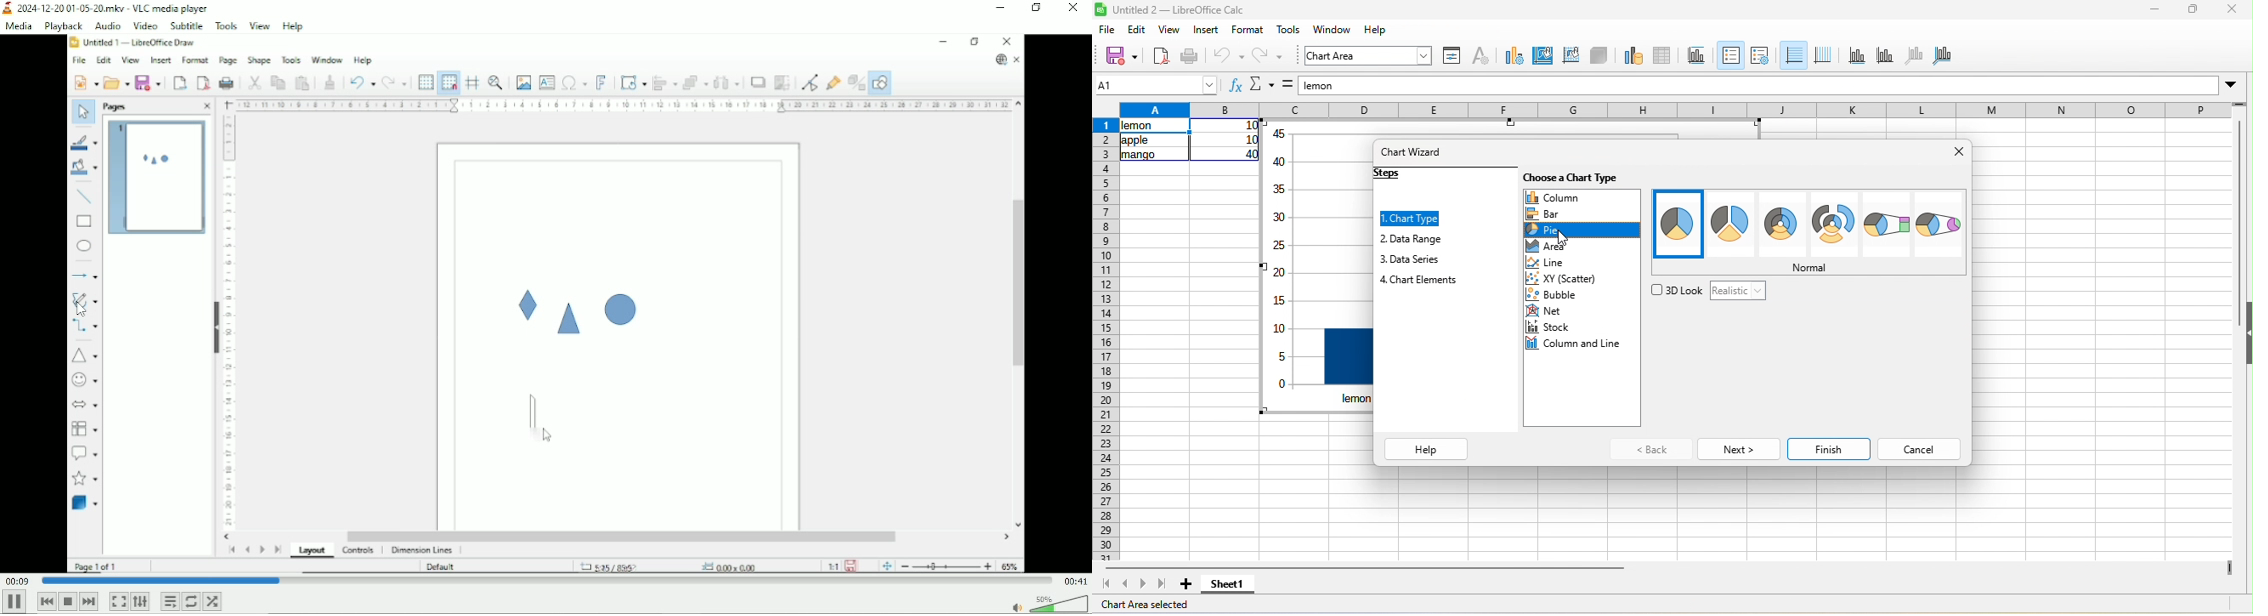  I want to click on Subtitle, so click(188, 26).